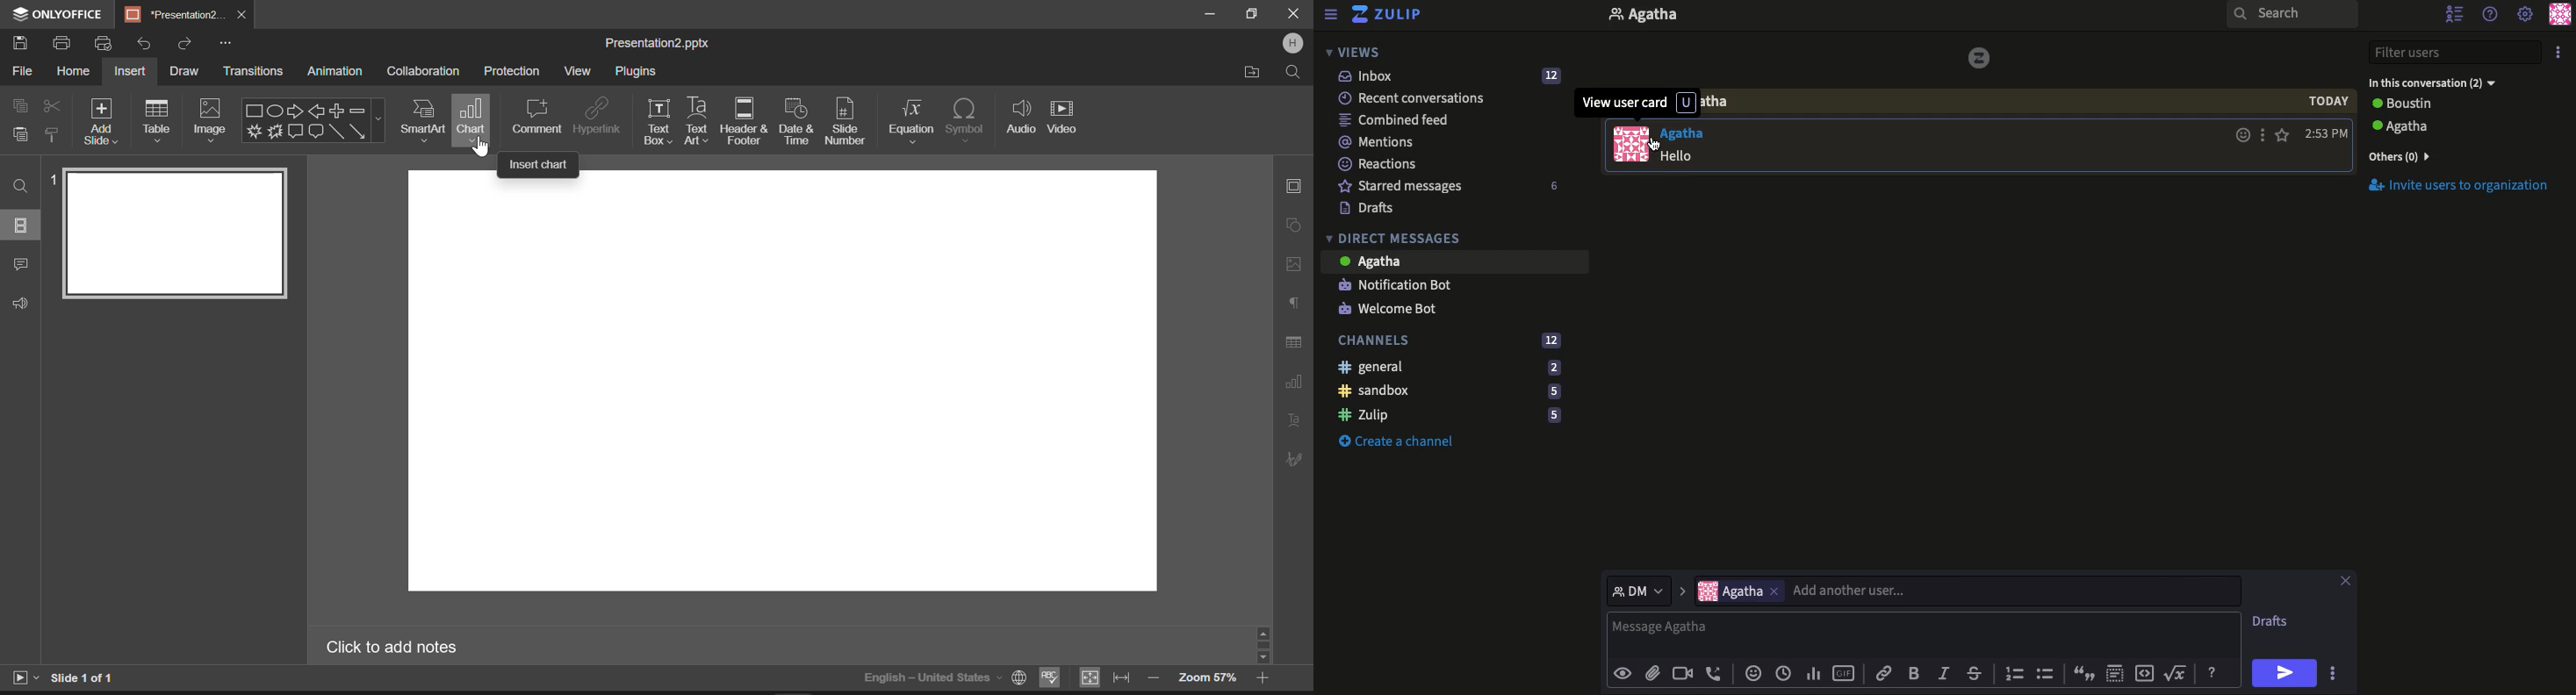  Describe the element at coordinates (73, 73) in the screenshot. I see `Home Menu` at that location.